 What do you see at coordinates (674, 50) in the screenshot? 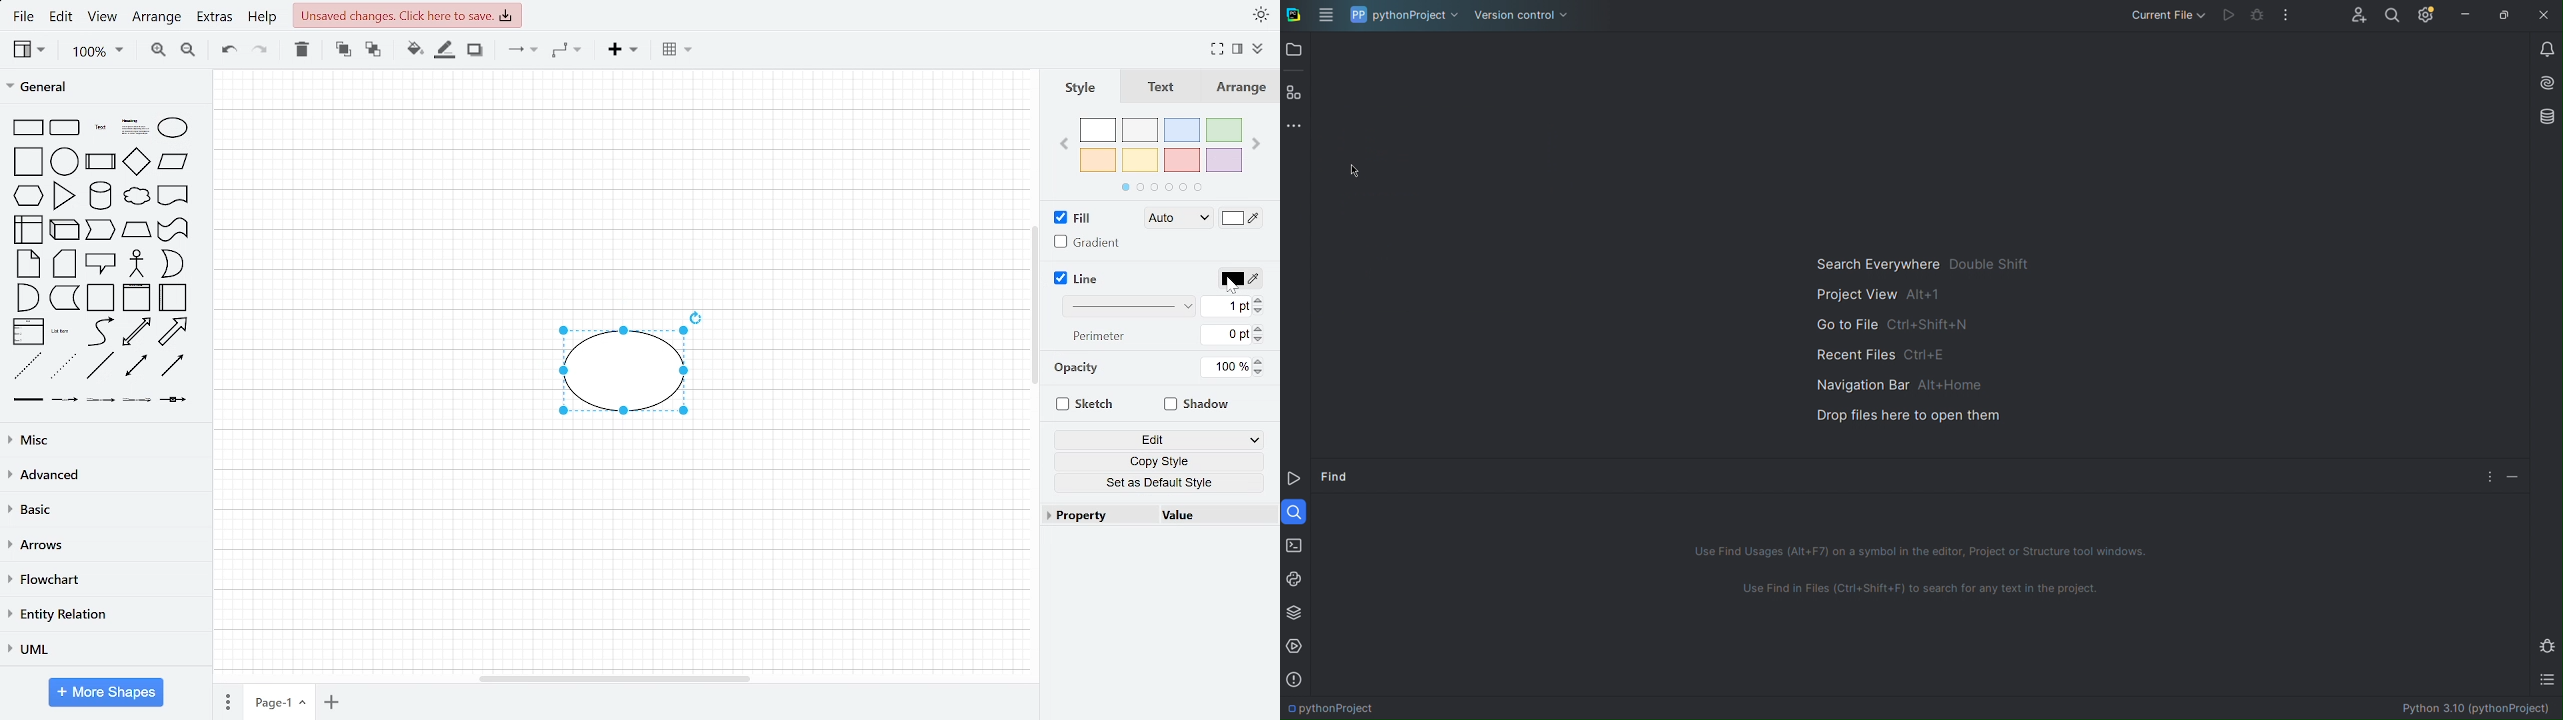
I see `Table` at bounding box center [674, 50].